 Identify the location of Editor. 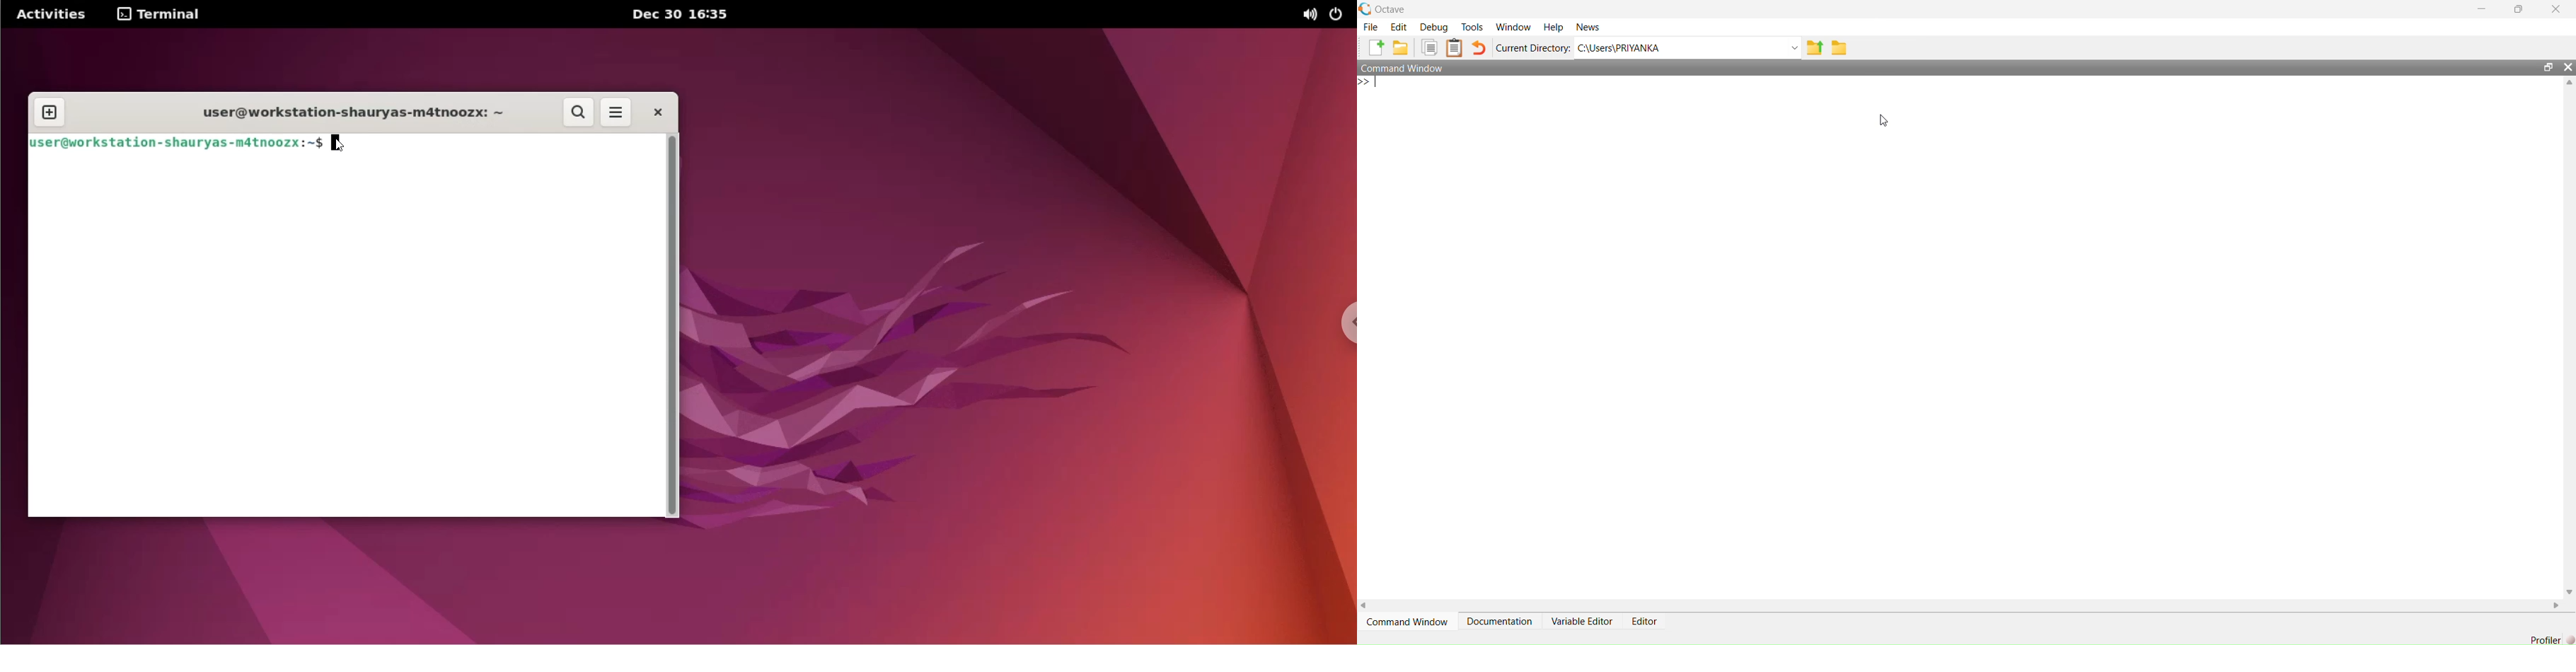
(1644, 622).